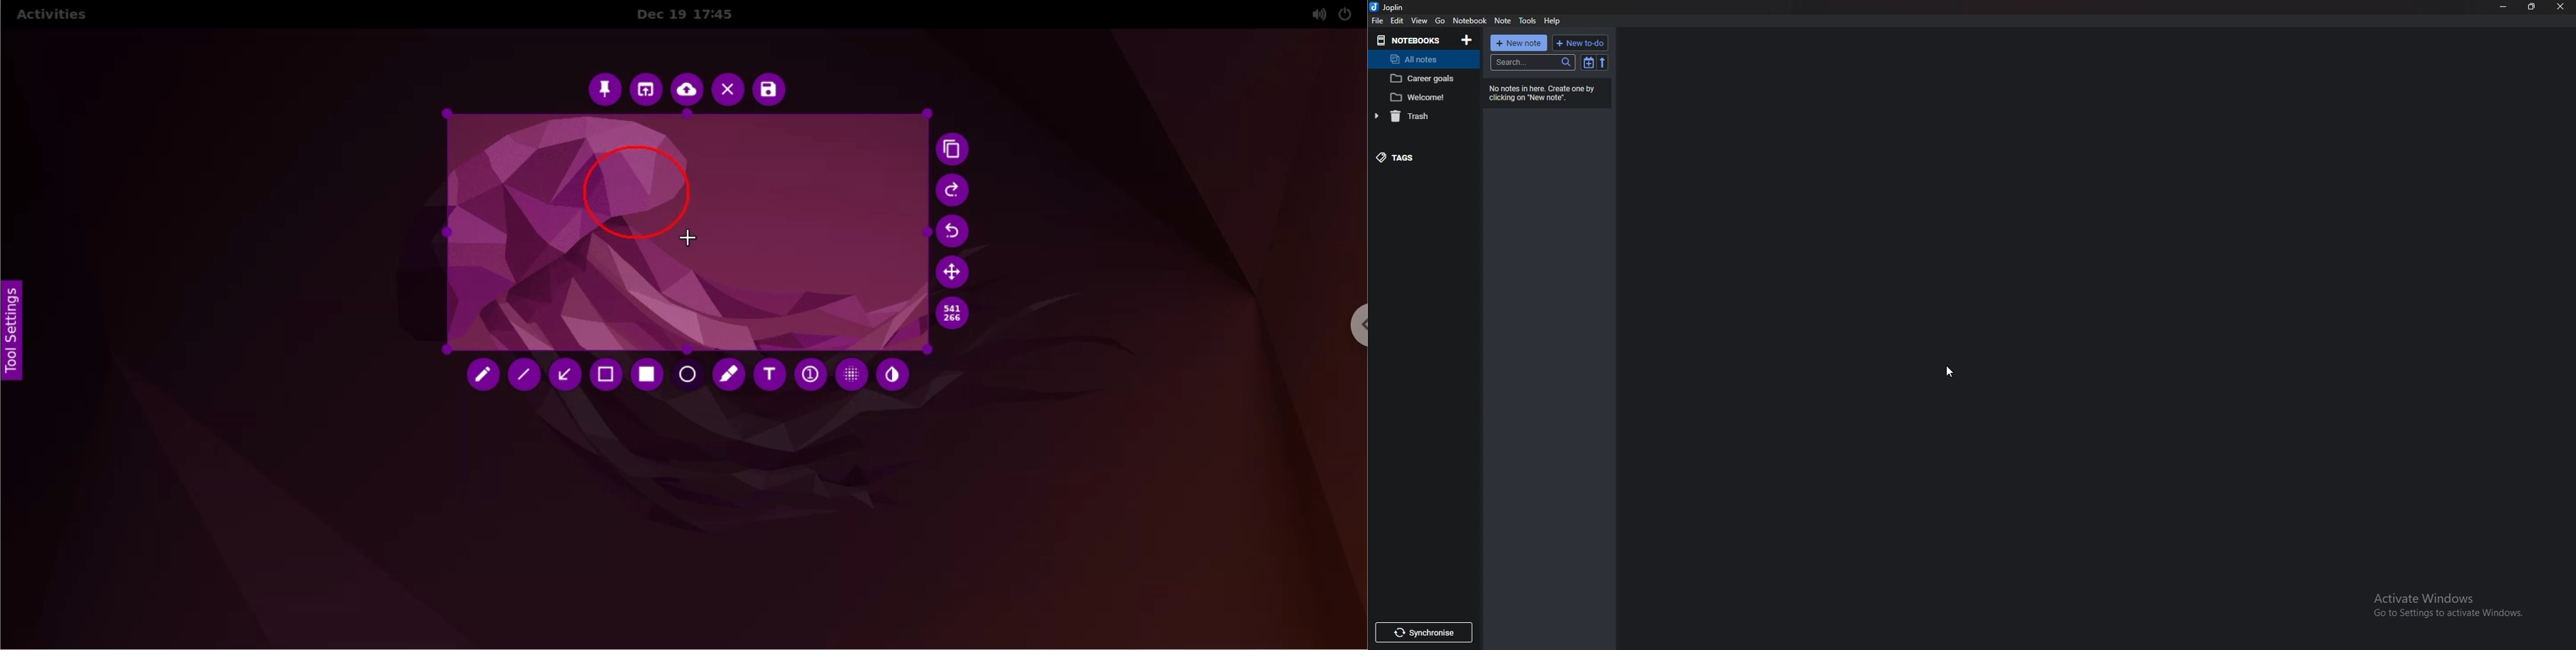 The image size is (2576, 672). What do you see at coordinates (2560, 6) in the screenshot?
I see `close` at bounding box center [2560, 6].